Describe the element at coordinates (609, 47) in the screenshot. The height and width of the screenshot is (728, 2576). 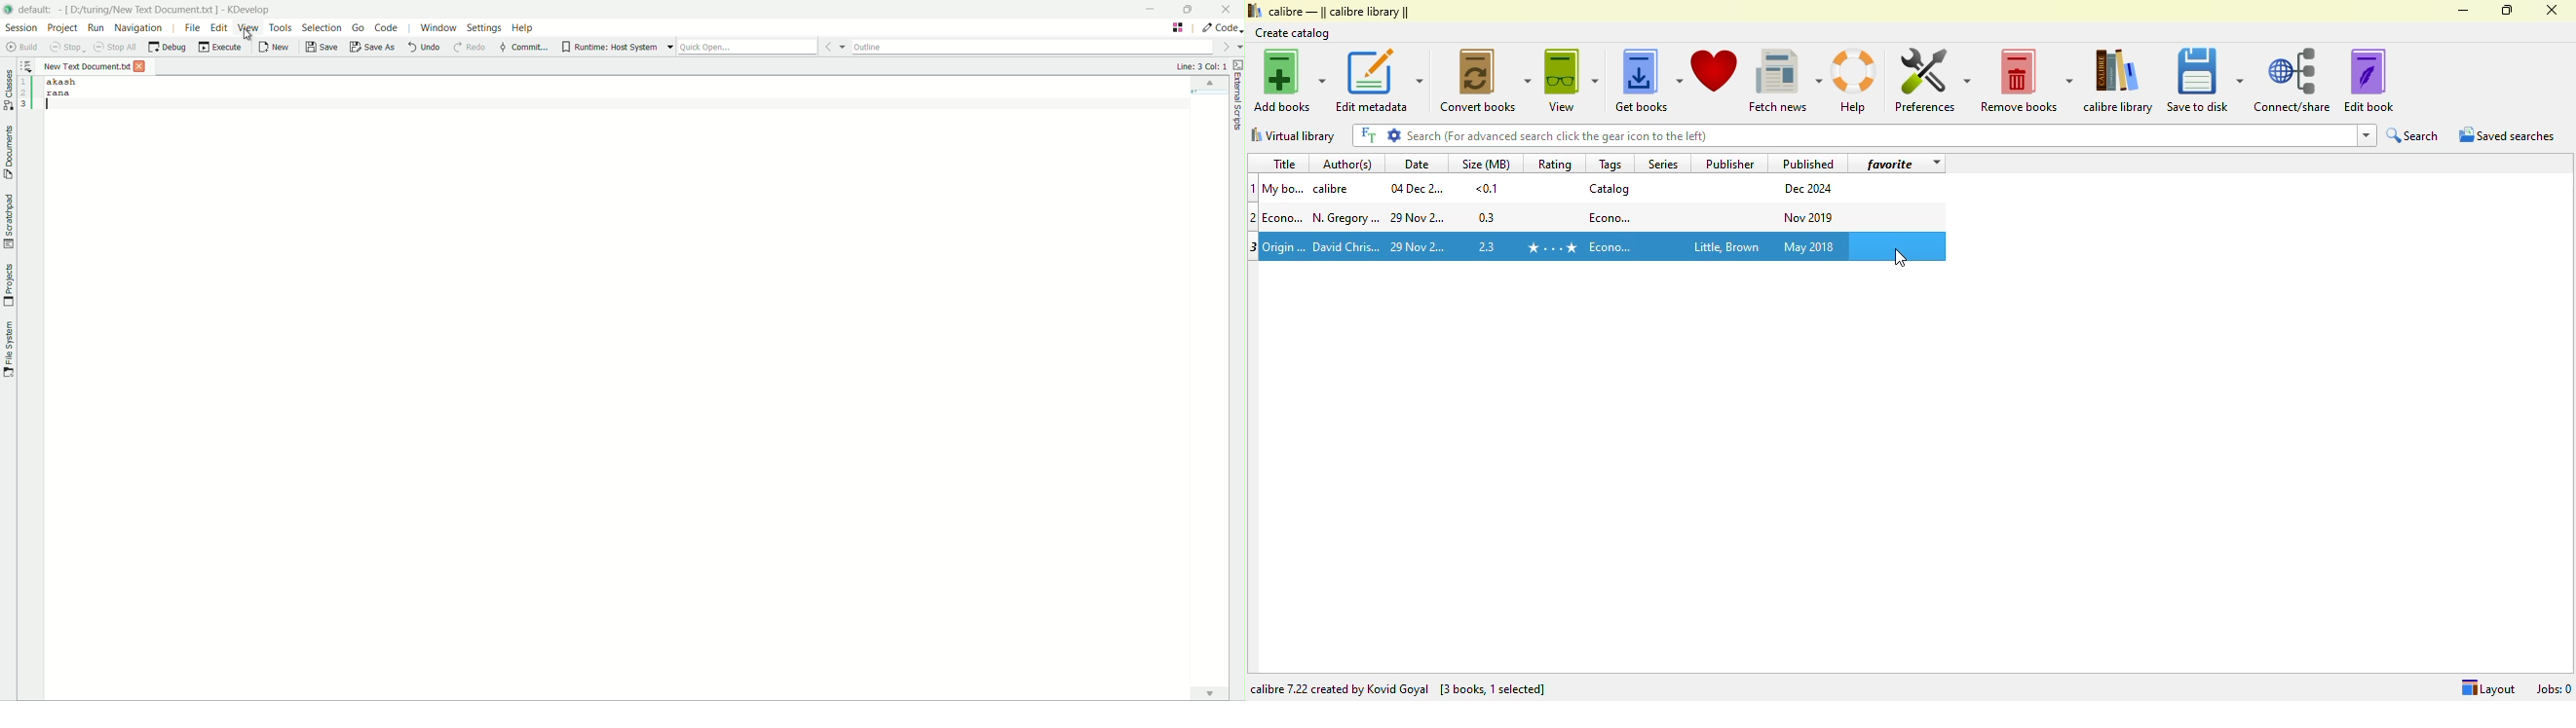
I see `runtime host system` at that location.